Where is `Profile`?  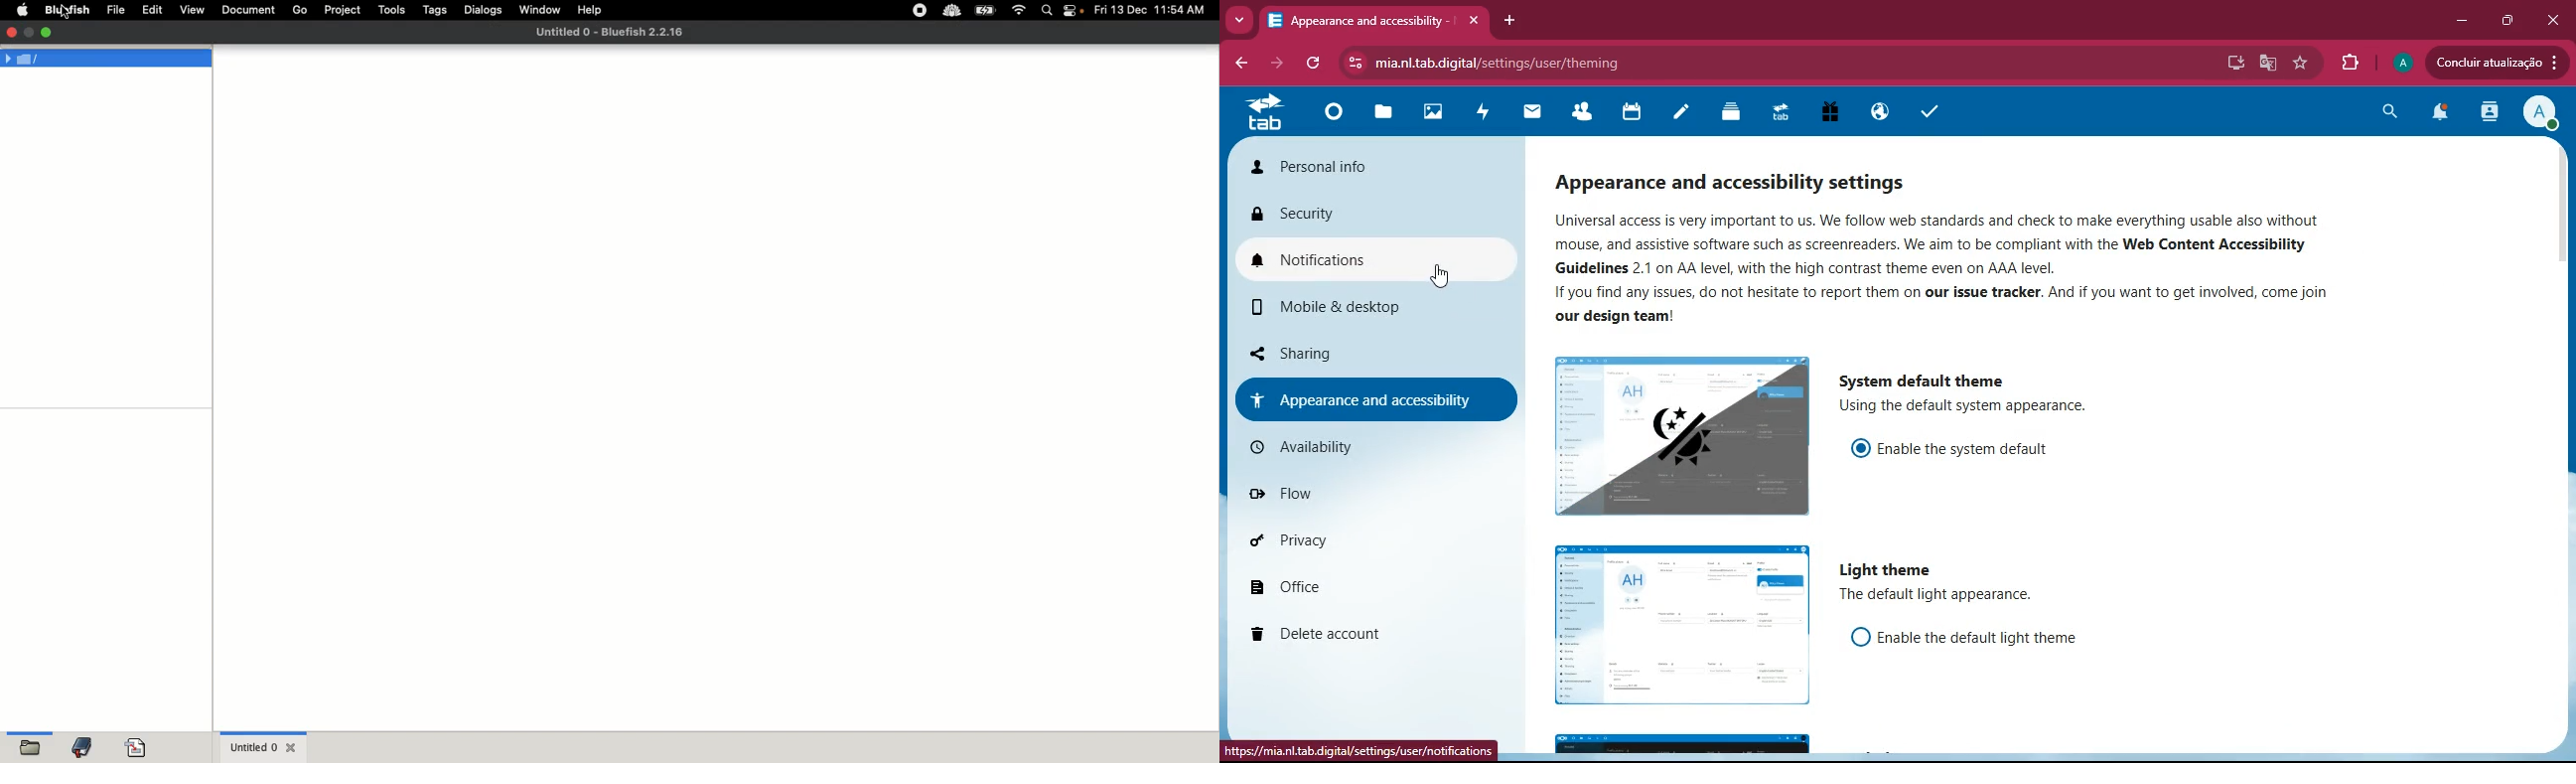
Profile is located at coordinates (2403, 61).